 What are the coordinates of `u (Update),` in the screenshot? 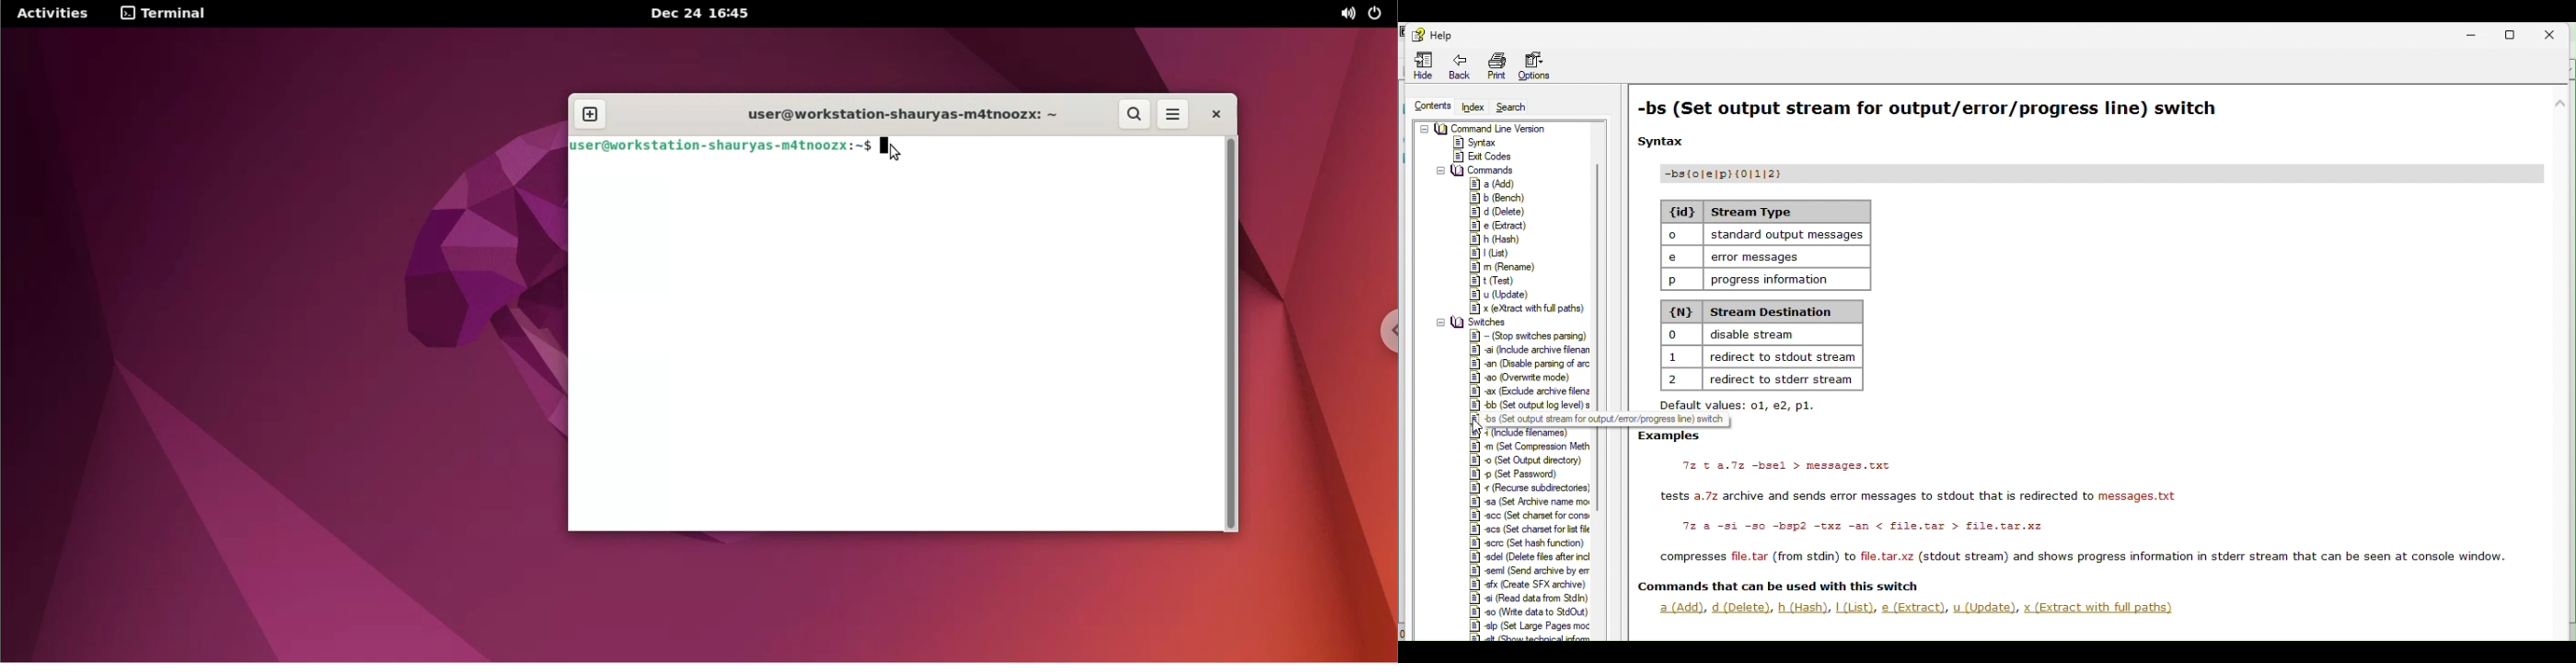 It's located at (1986, 608).